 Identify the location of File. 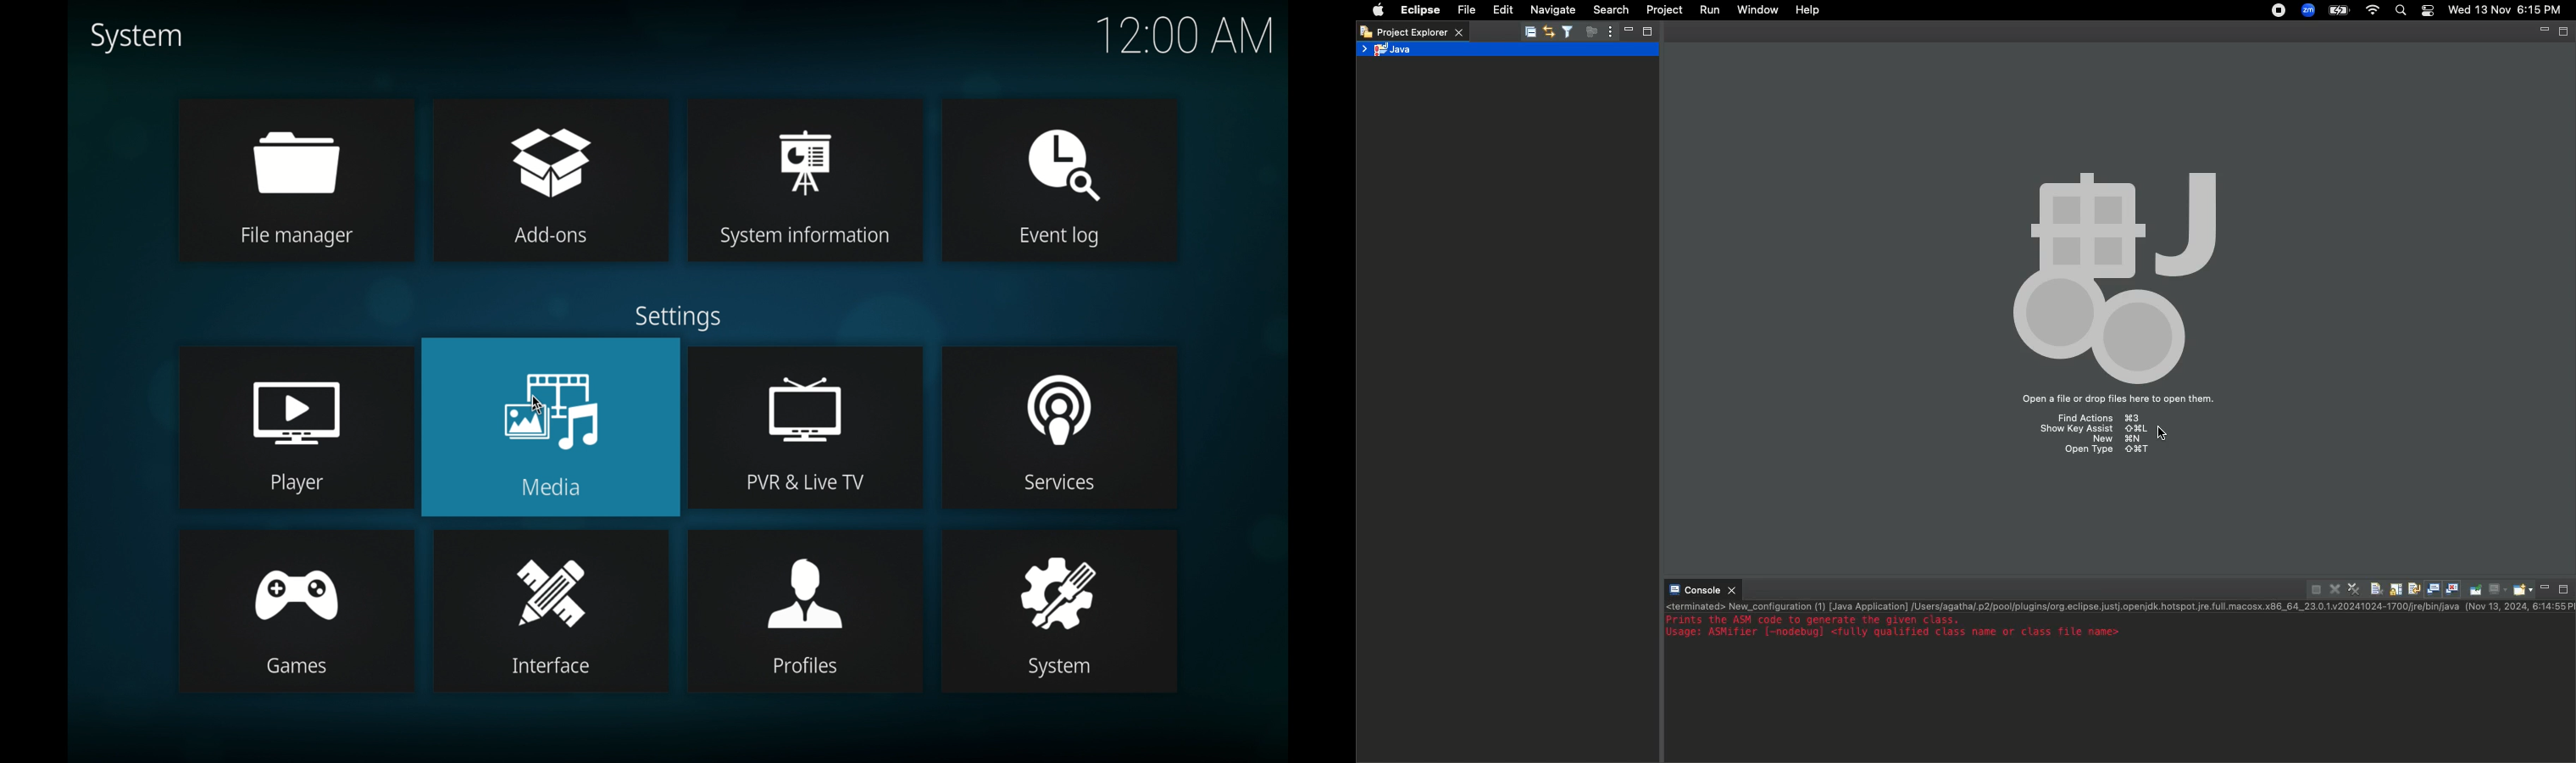
(1464, 11).